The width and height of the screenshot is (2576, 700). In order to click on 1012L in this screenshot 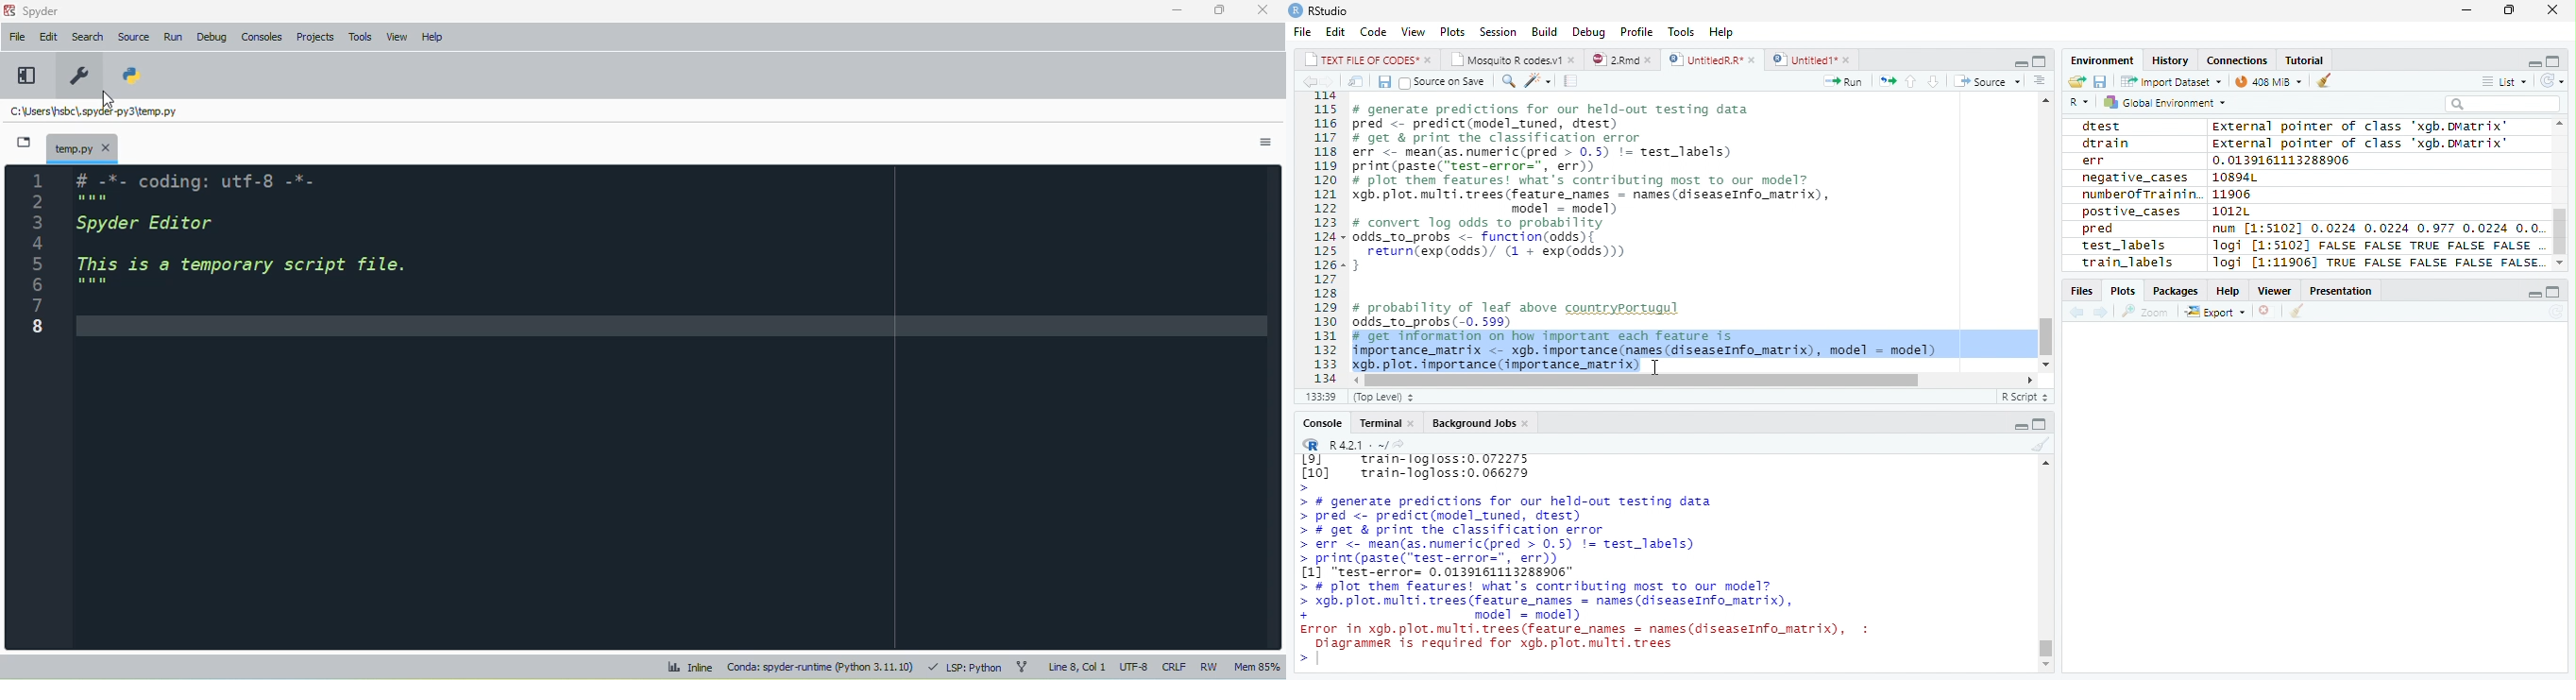, I will do `click(2233, 211)`.